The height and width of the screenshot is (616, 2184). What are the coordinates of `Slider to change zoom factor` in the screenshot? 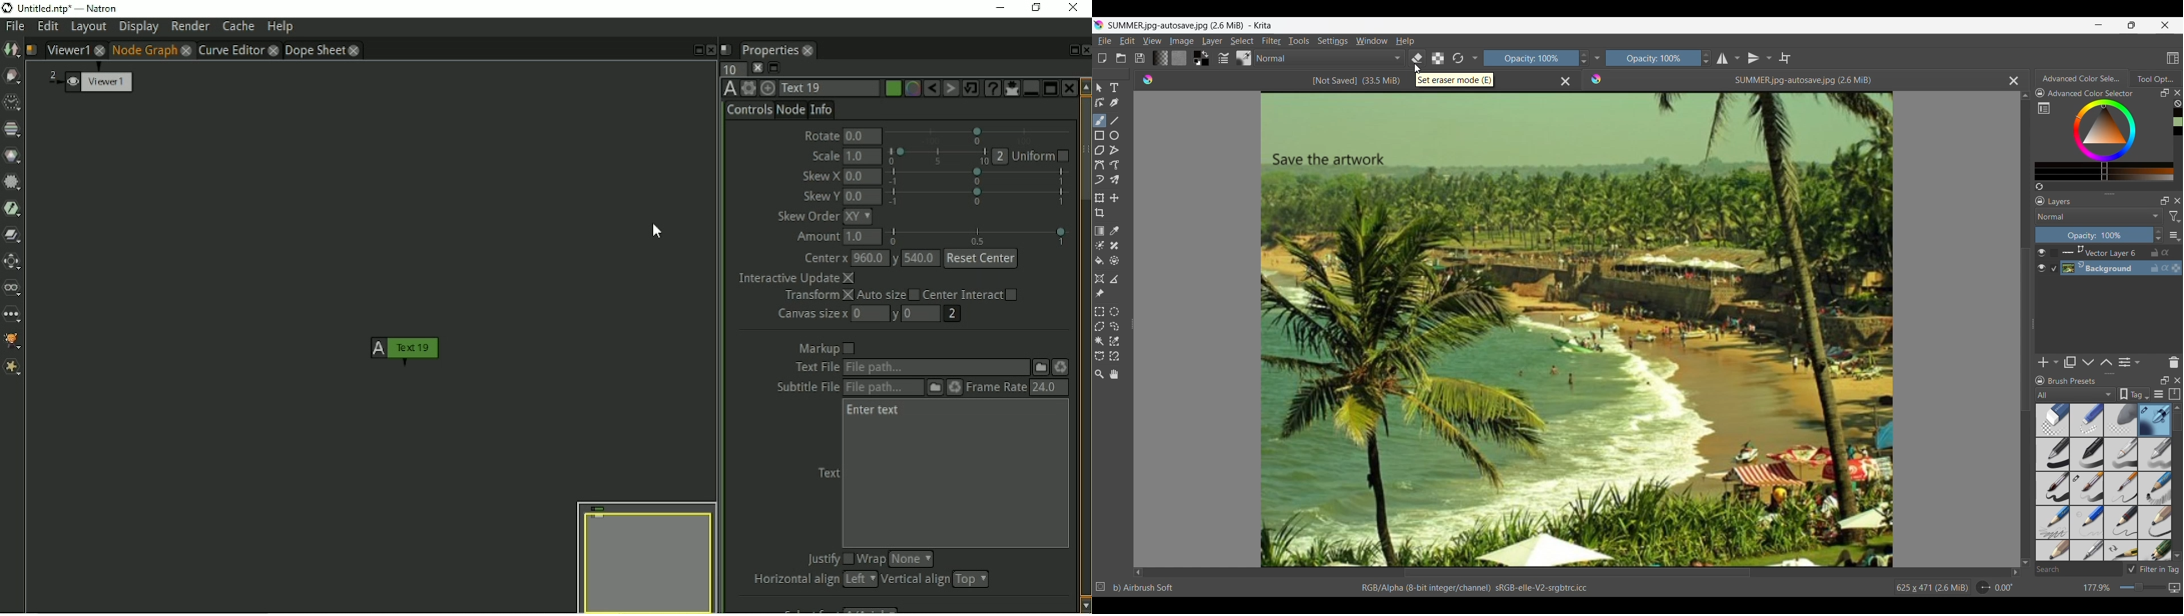 It's located at (2143, 587).